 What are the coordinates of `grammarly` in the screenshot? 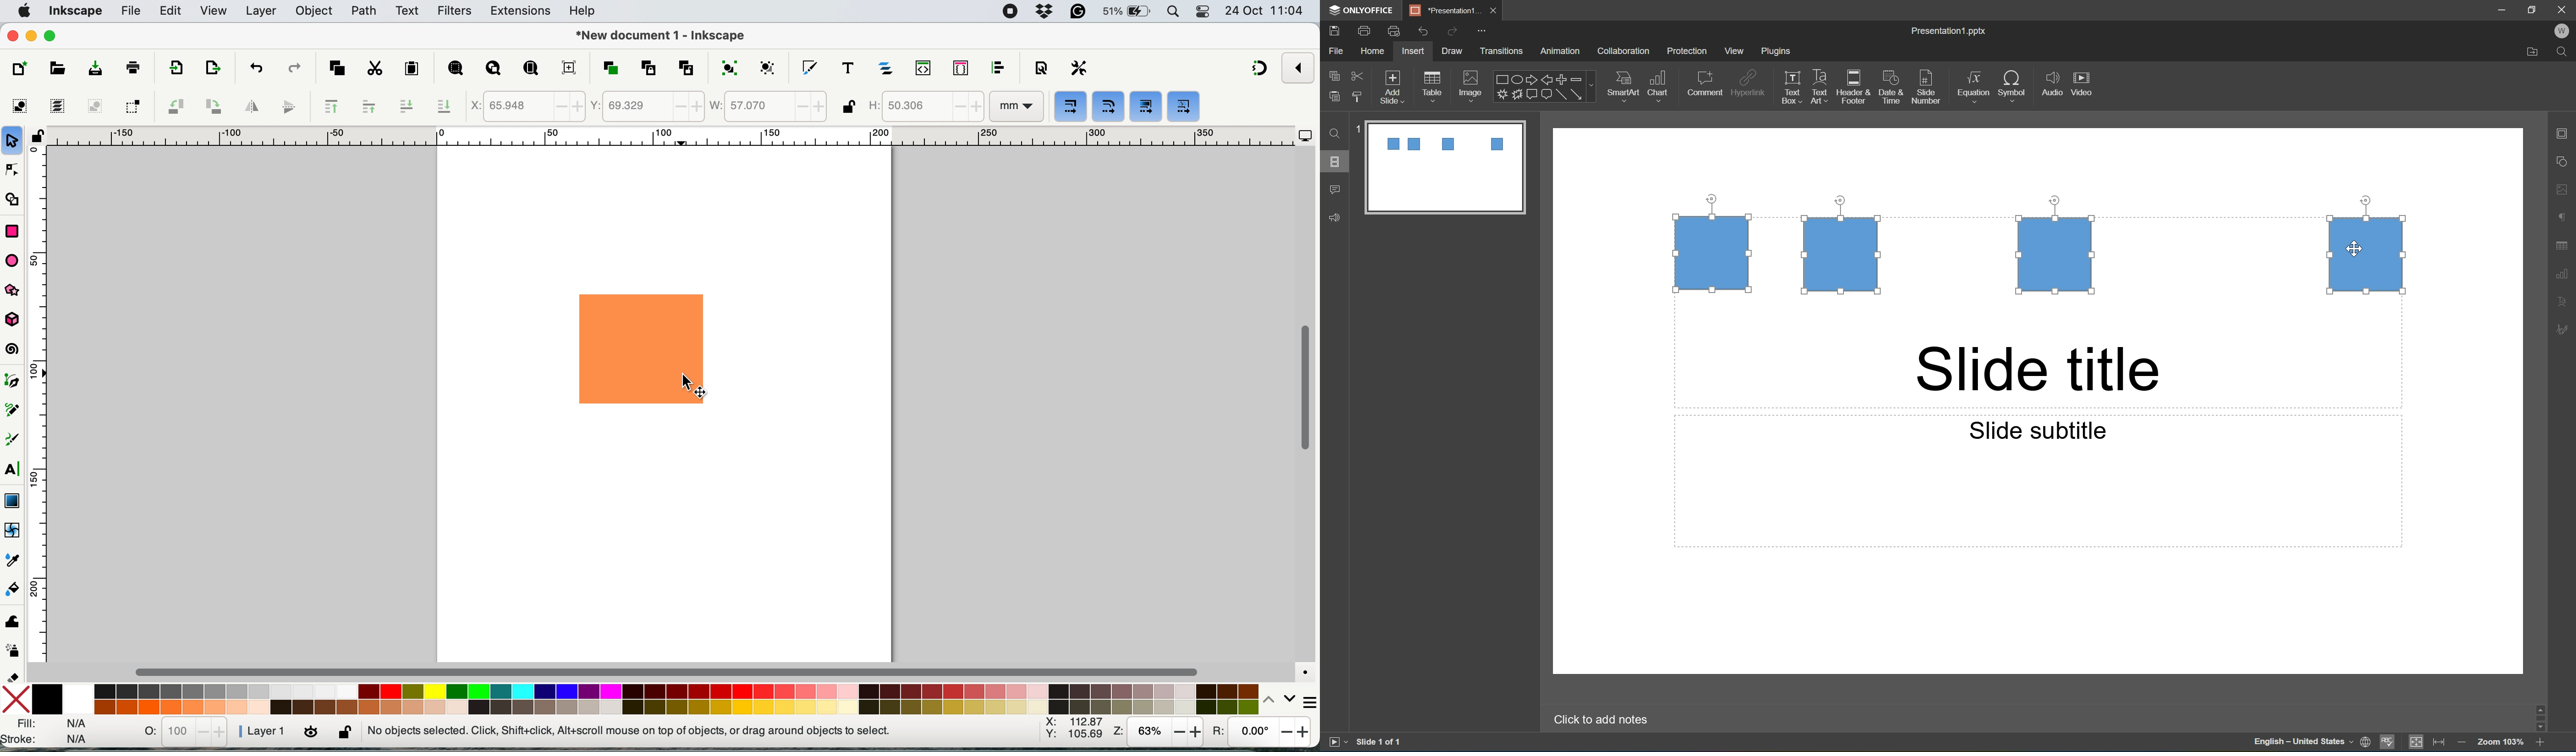 It's located at (1079, 12).